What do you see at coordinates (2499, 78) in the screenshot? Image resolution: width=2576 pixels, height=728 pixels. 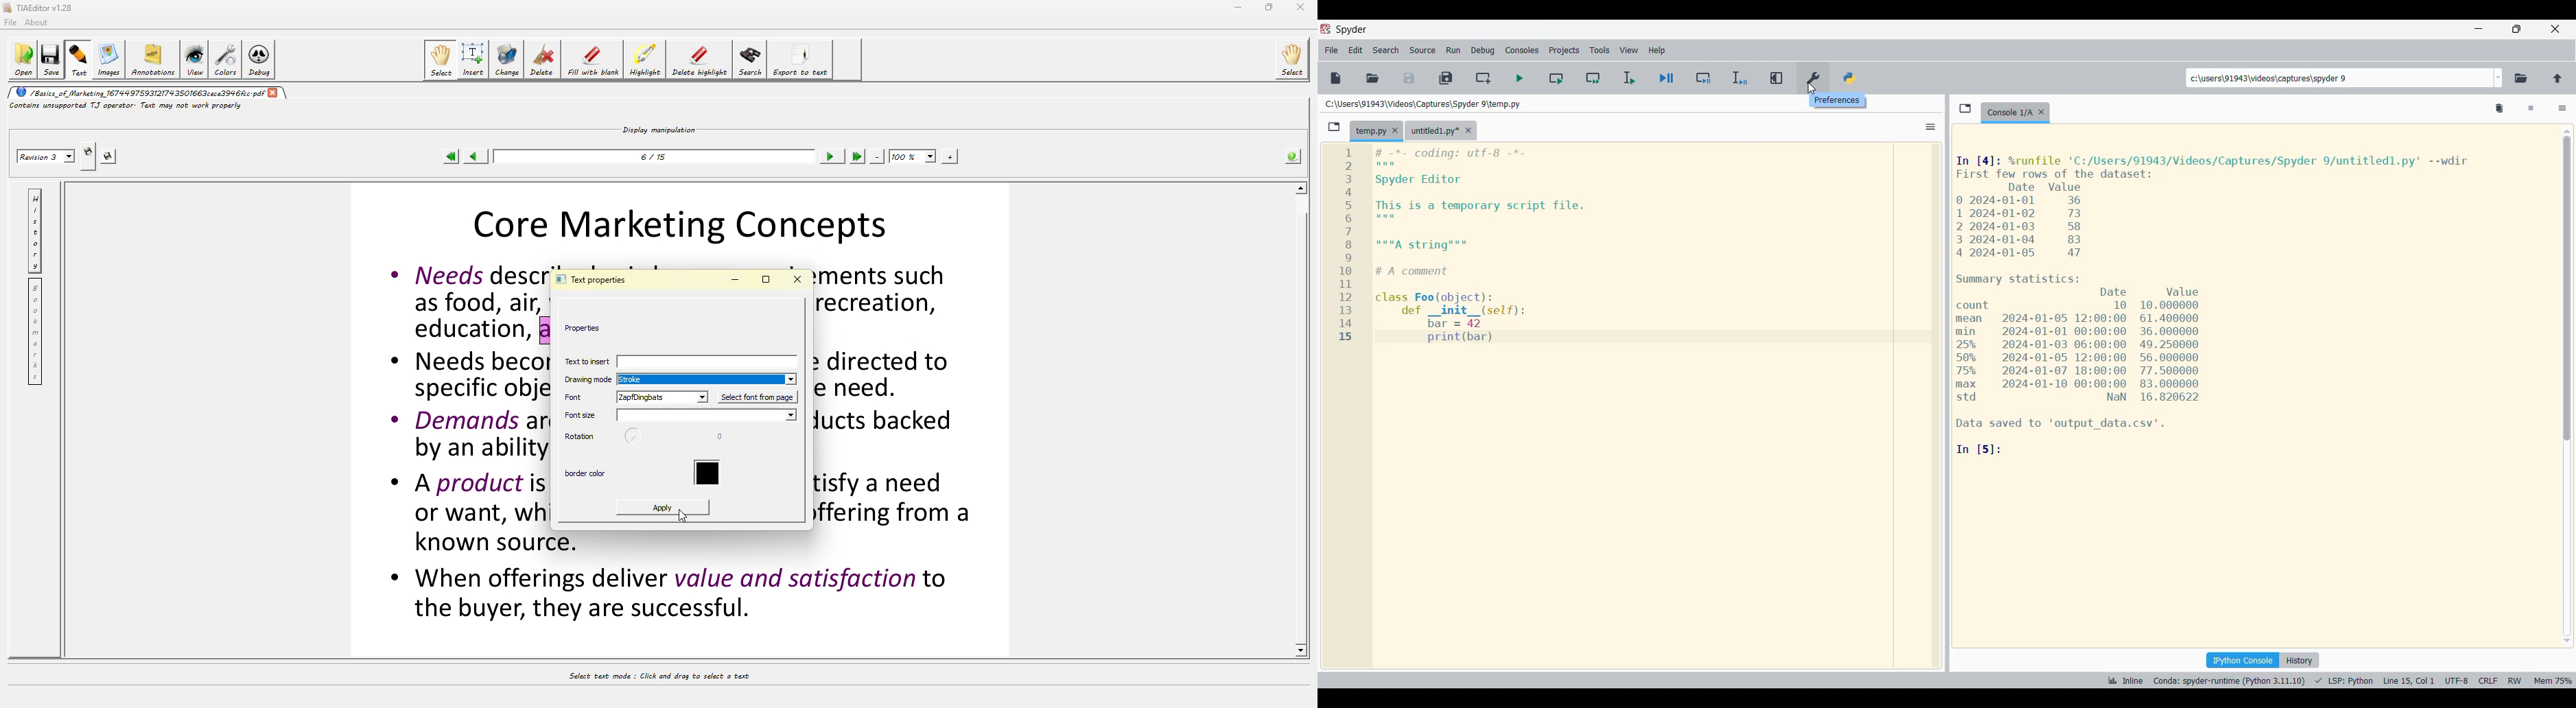 I see `Location options` at bounding box center [2499, 78].